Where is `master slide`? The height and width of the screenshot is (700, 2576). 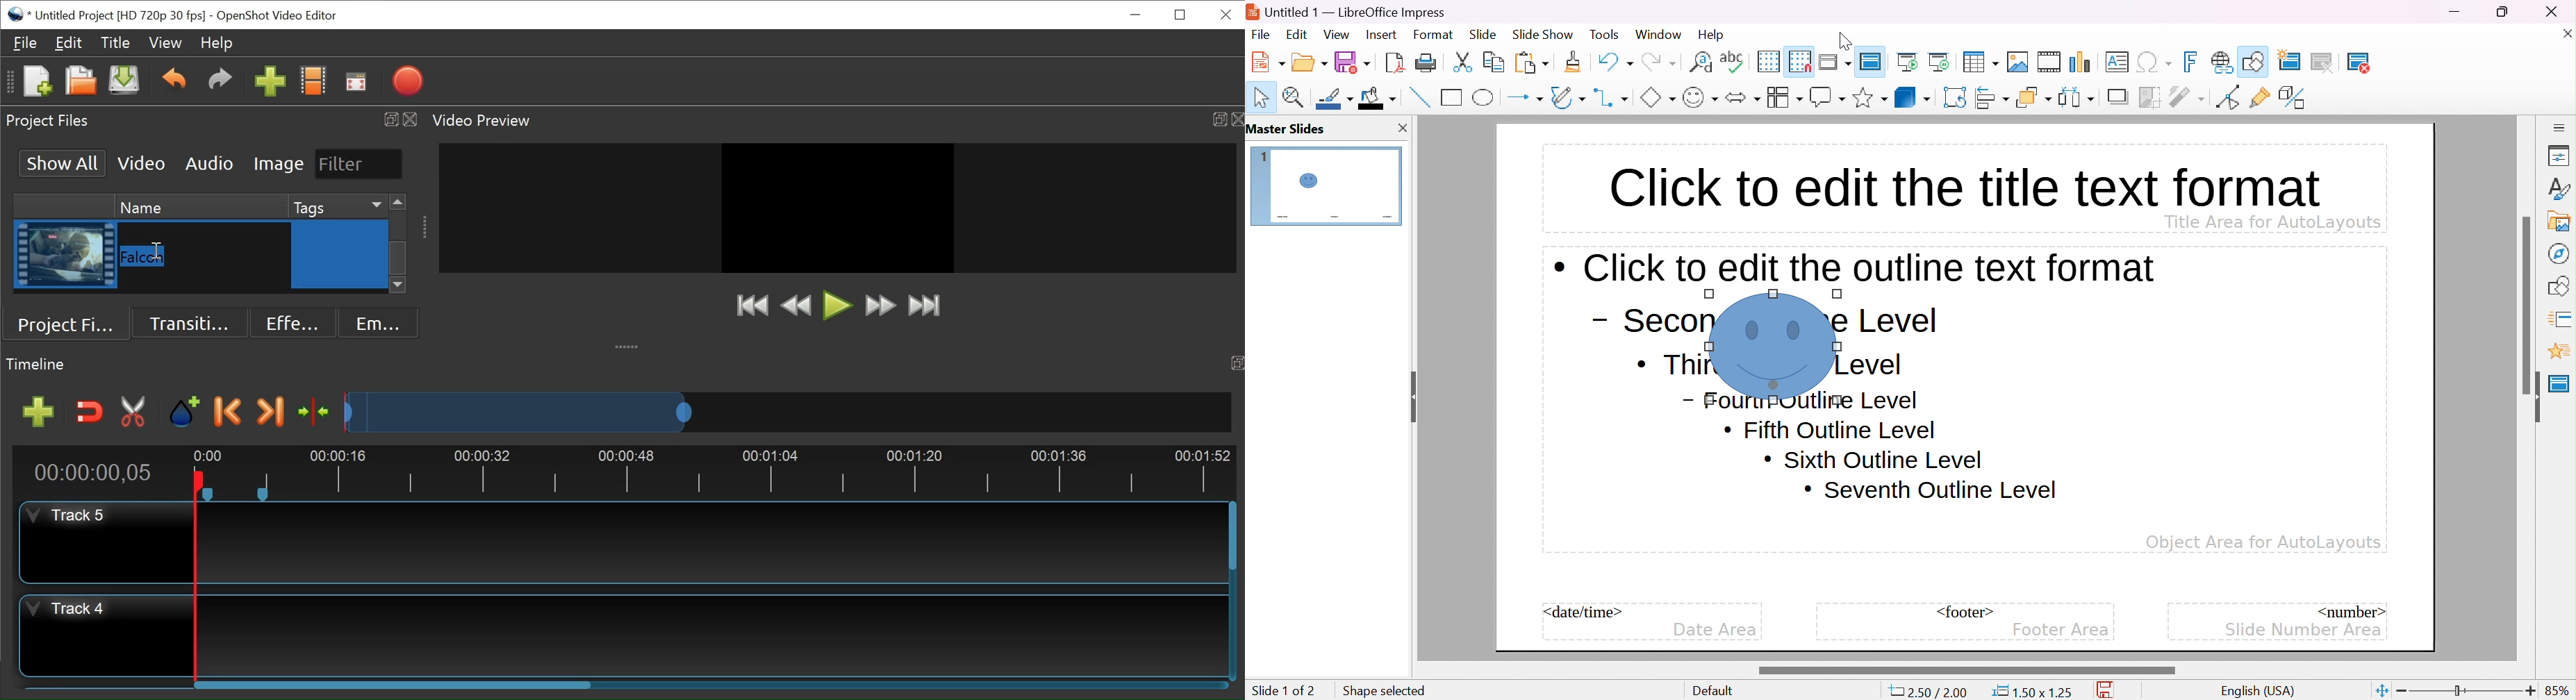
master slide is located at coordinates (2559, 383).